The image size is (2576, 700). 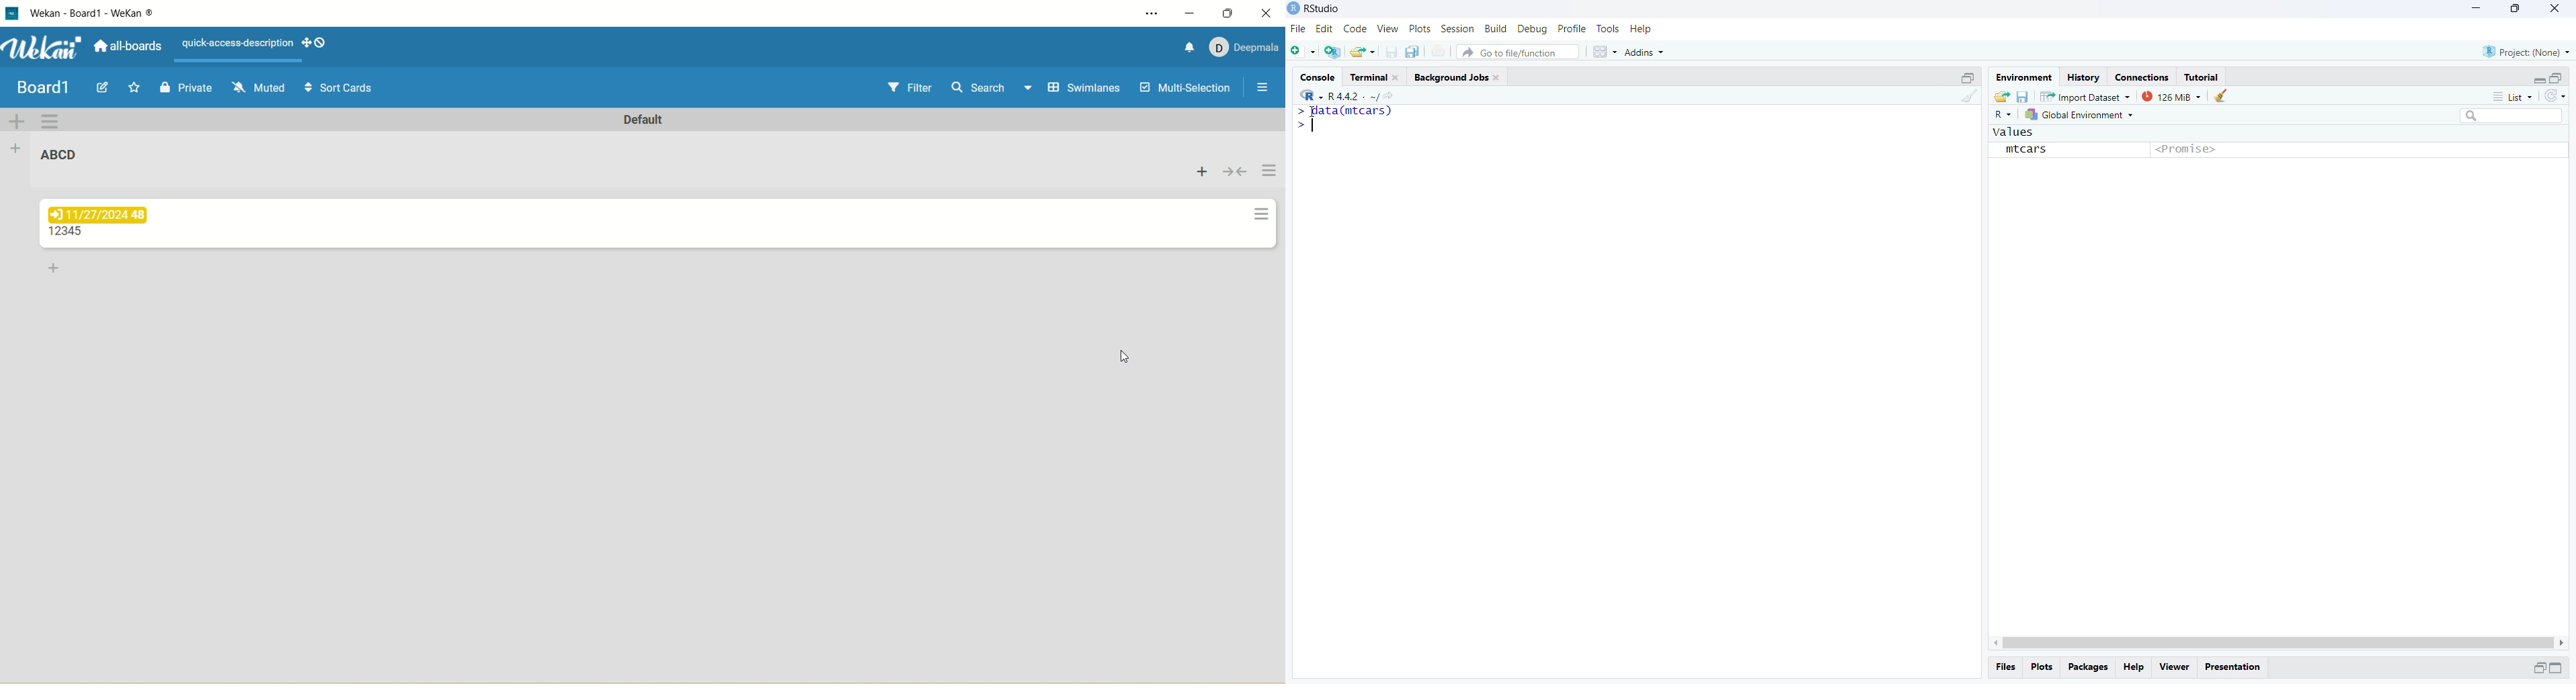 What do you see at coordinates (2001, 96) in the screenshot?
I see `load workspace` at bounding box center [2001, 96].